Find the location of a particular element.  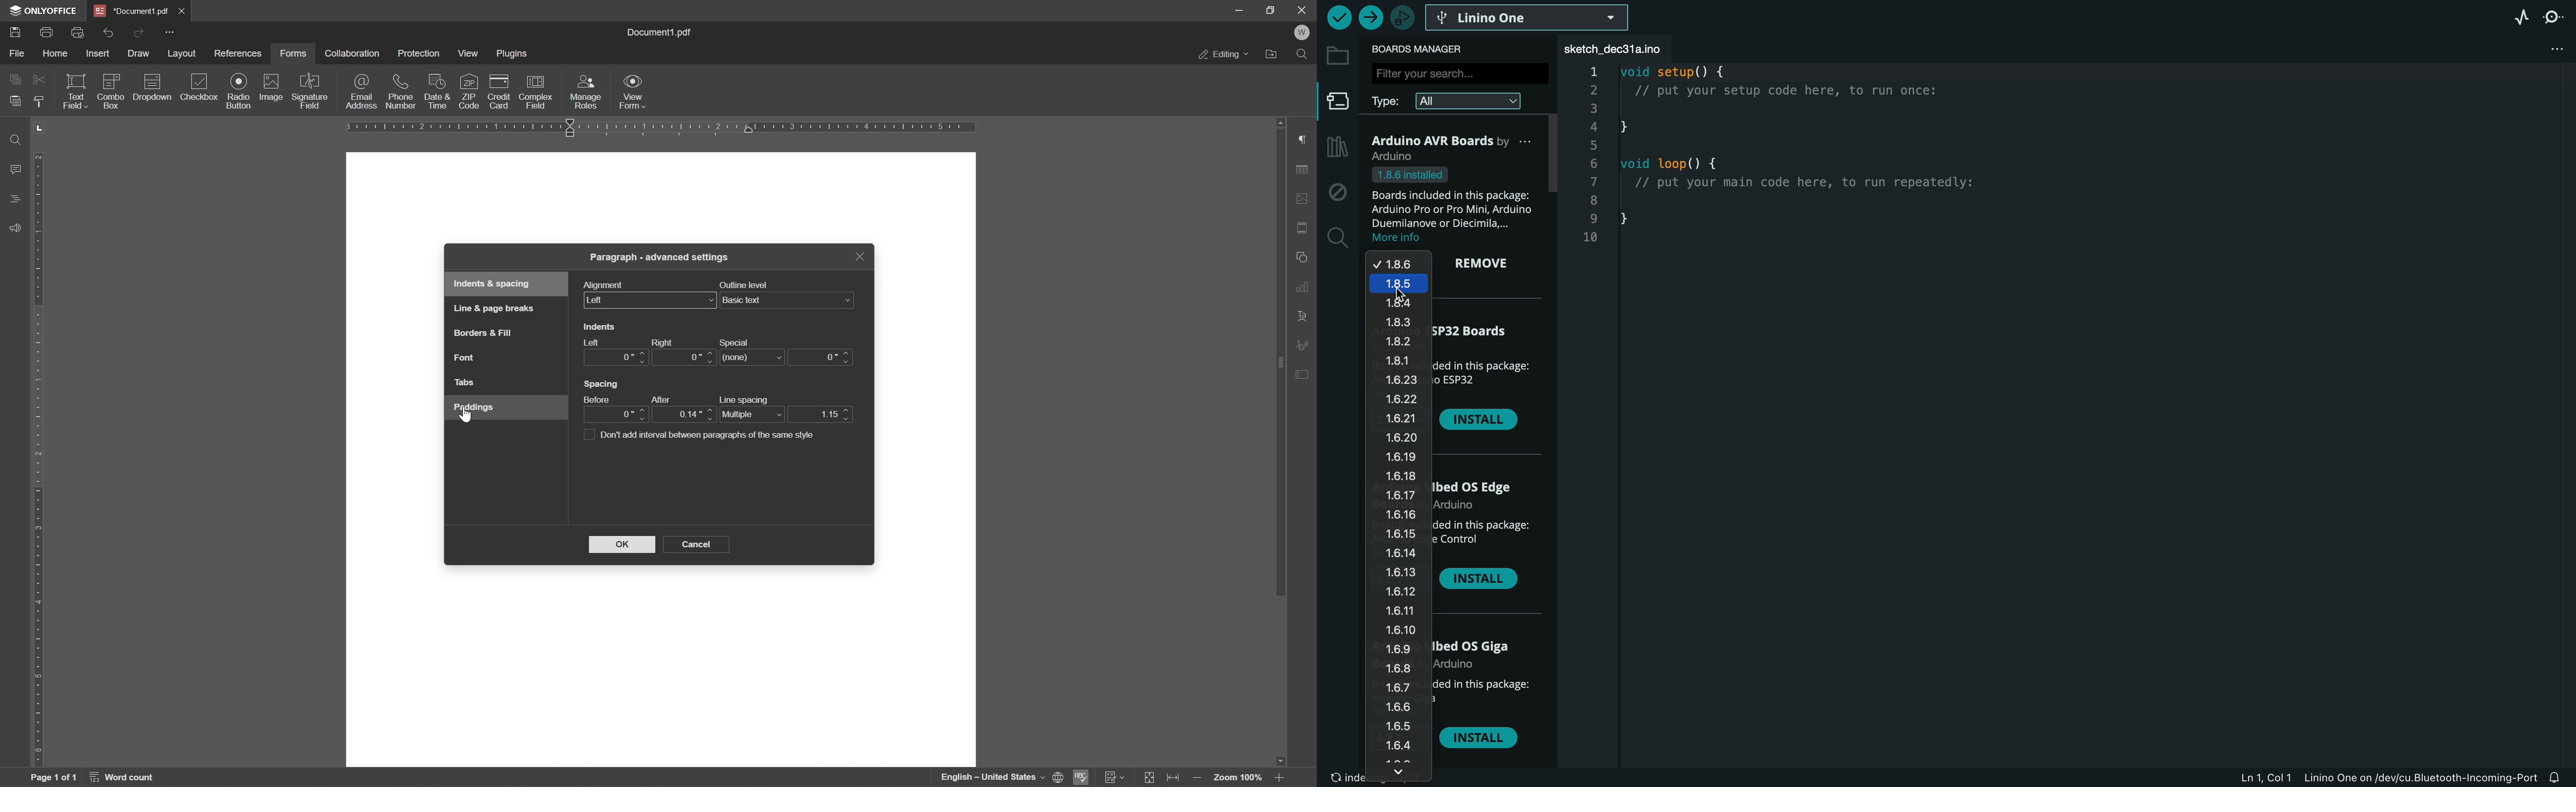

dropdown is located at coordinates (154, 87).